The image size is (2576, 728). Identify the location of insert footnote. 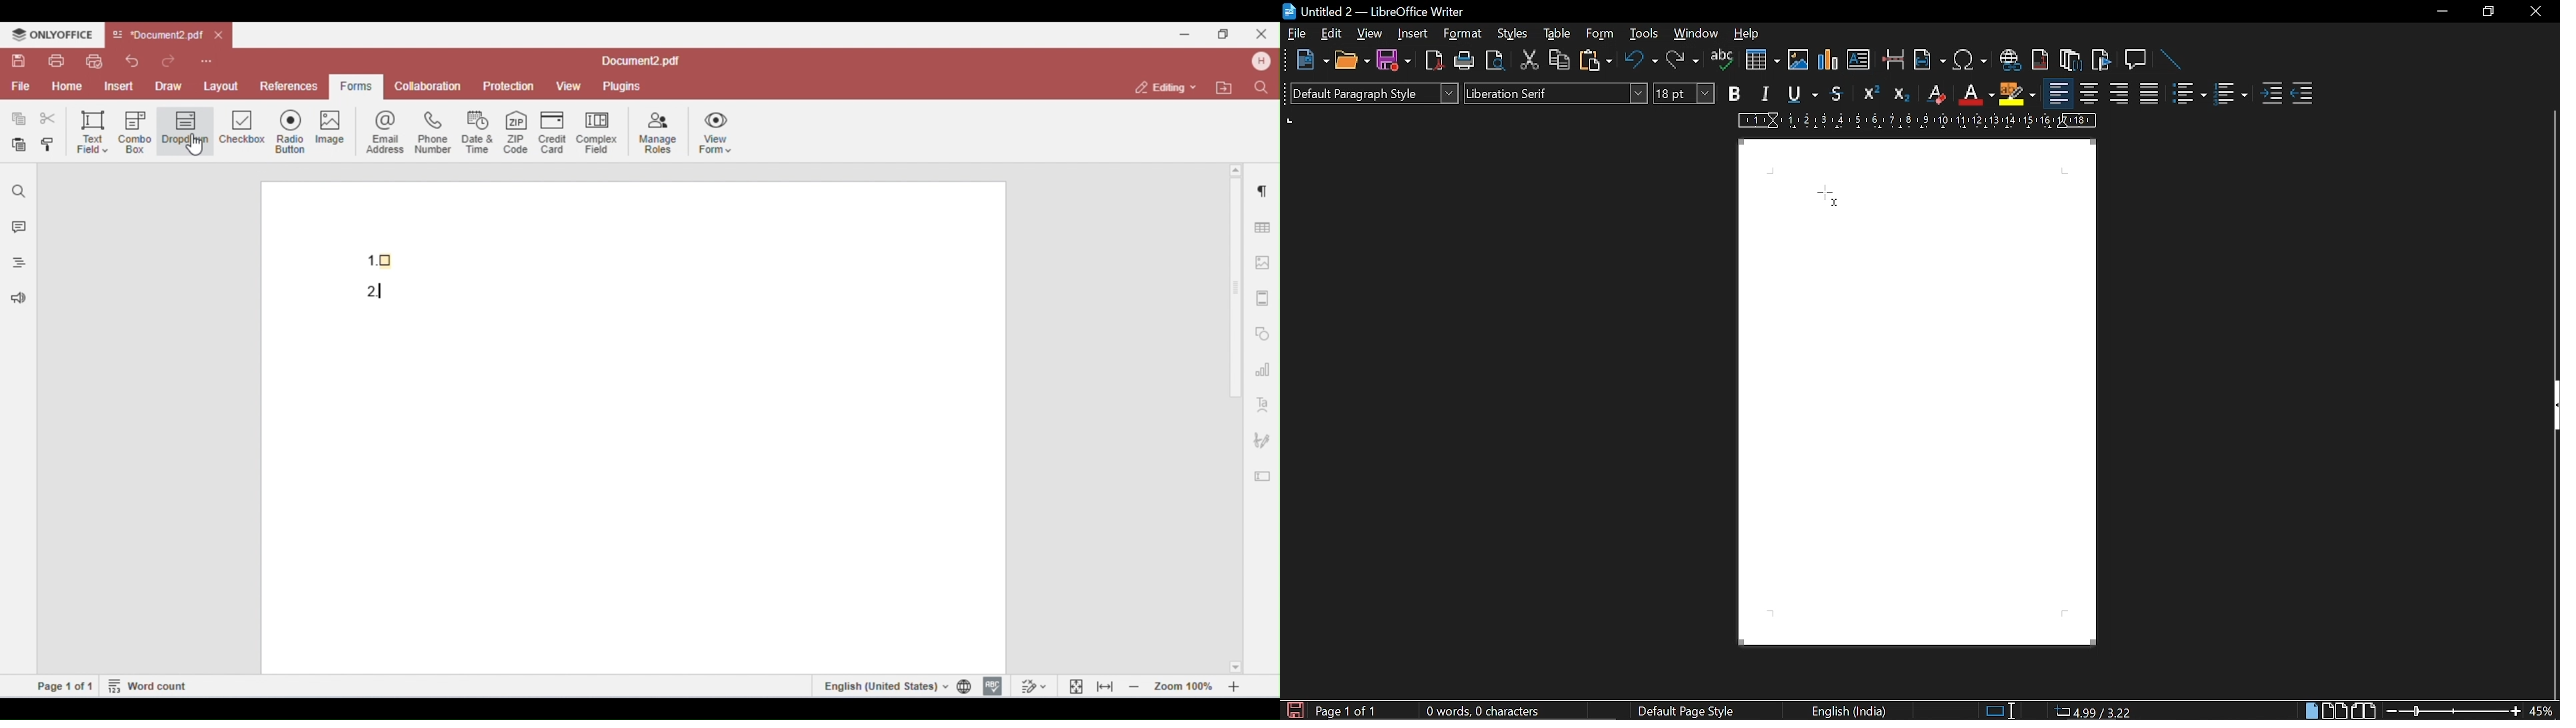
(2041, 61).